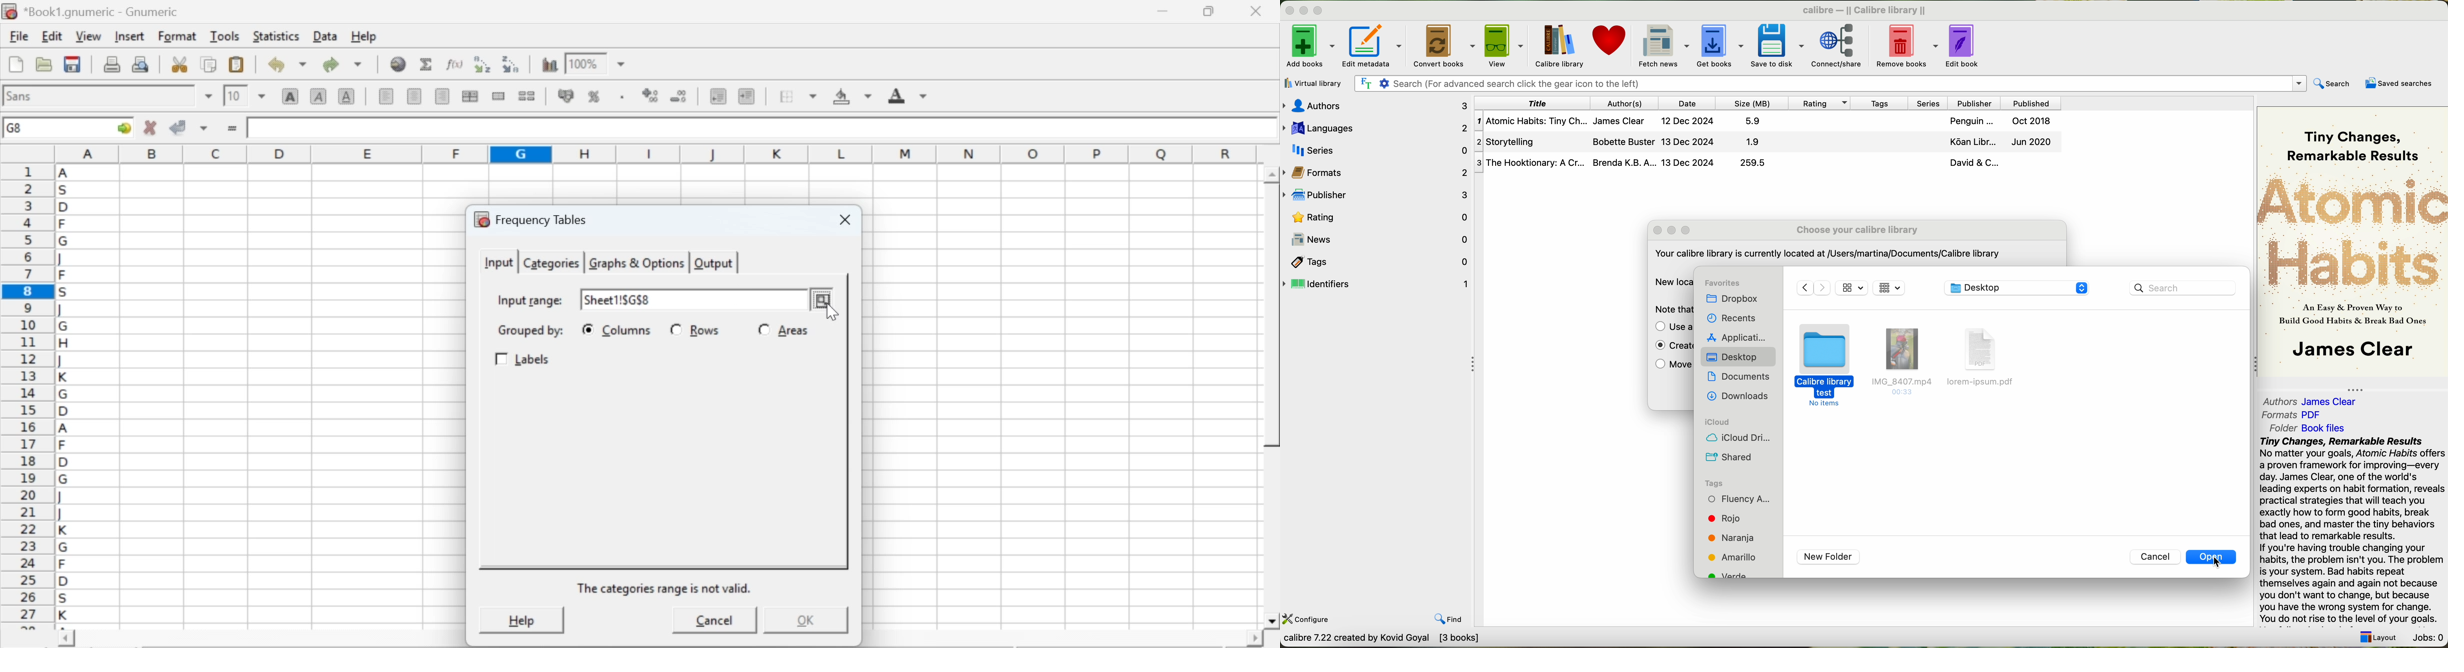 This screenshot has width=2464, height=672. I want to click on format selection as accounting, so click(566, 95).